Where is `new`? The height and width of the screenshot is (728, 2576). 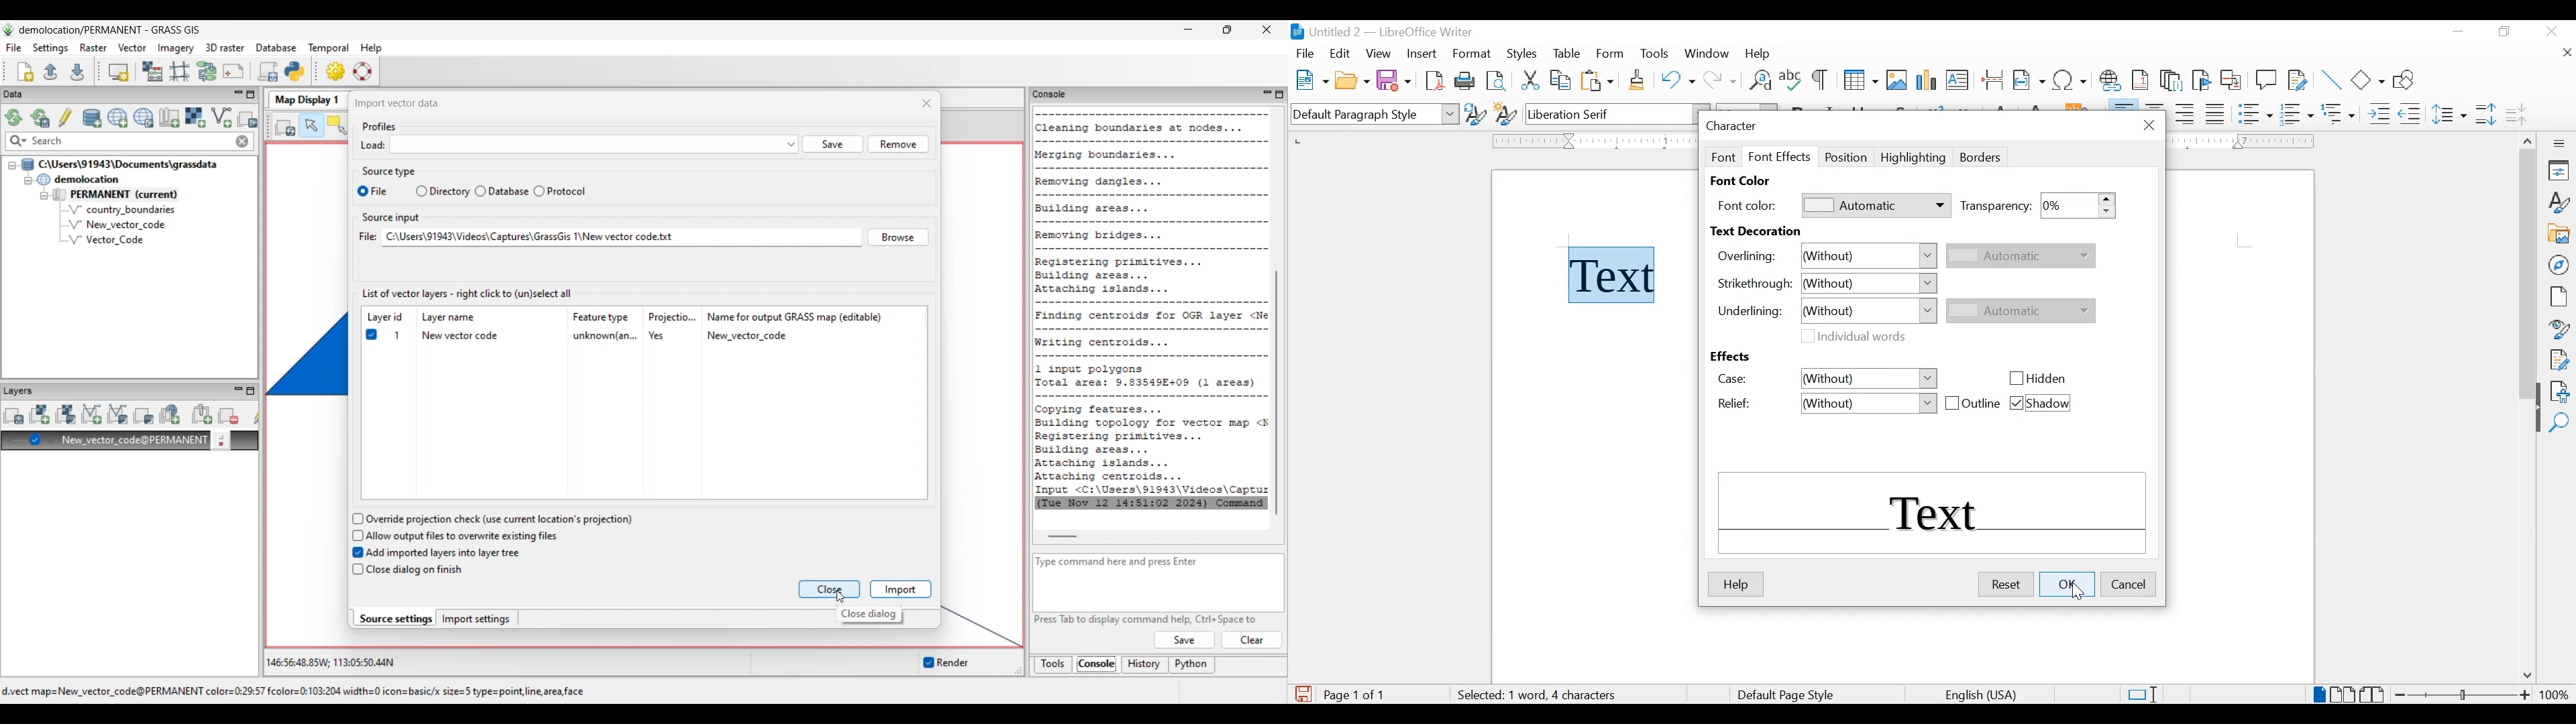
new is located at coordinates (1313, 80).